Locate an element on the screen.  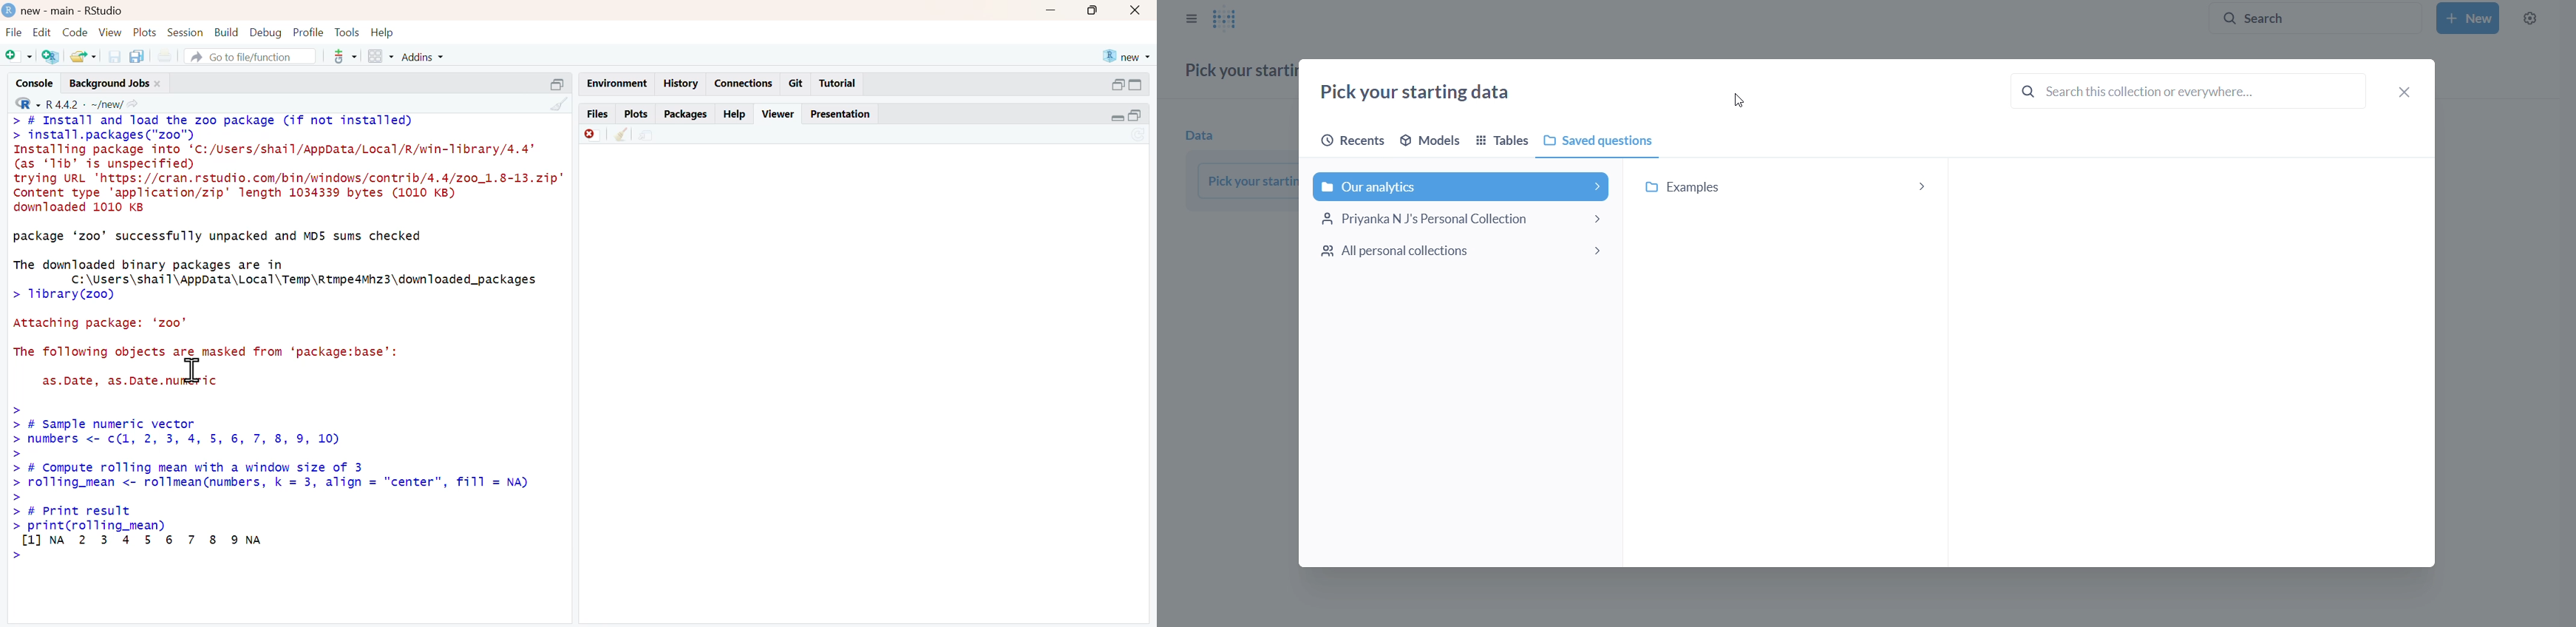
add R file is located at coordinates (52, 55).